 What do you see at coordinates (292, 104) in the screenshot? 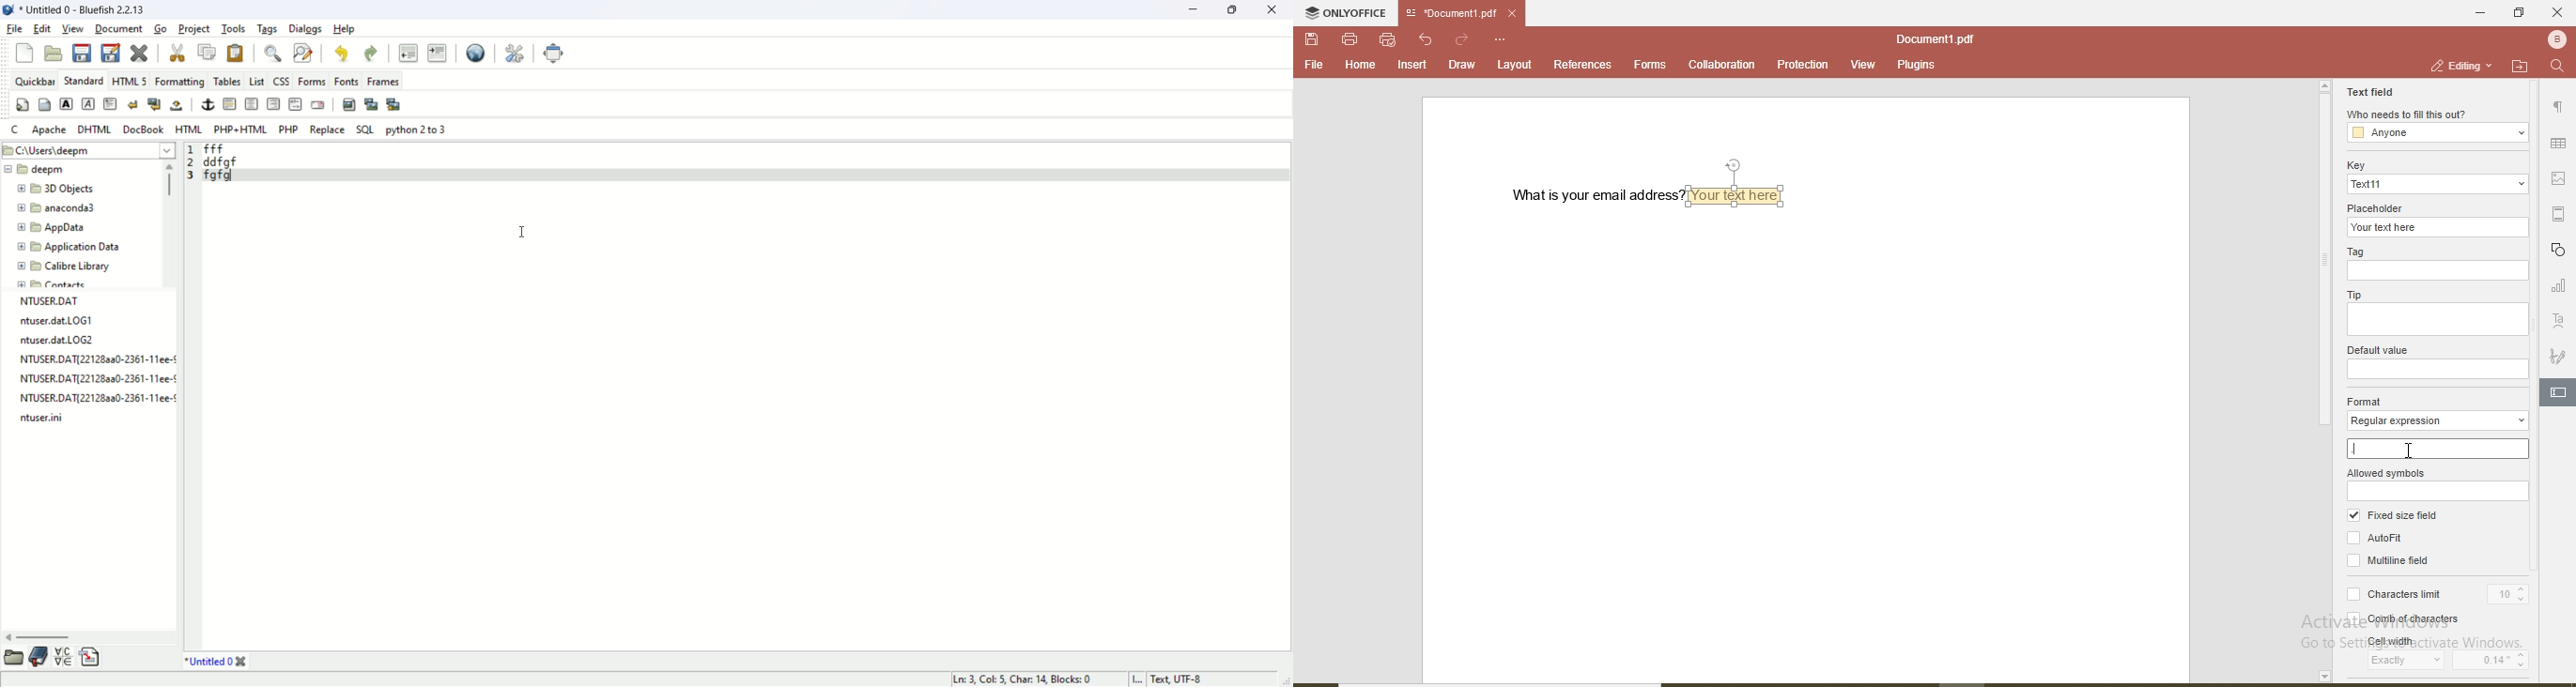
I see `HTML comment` at bounding box center [292, 104].